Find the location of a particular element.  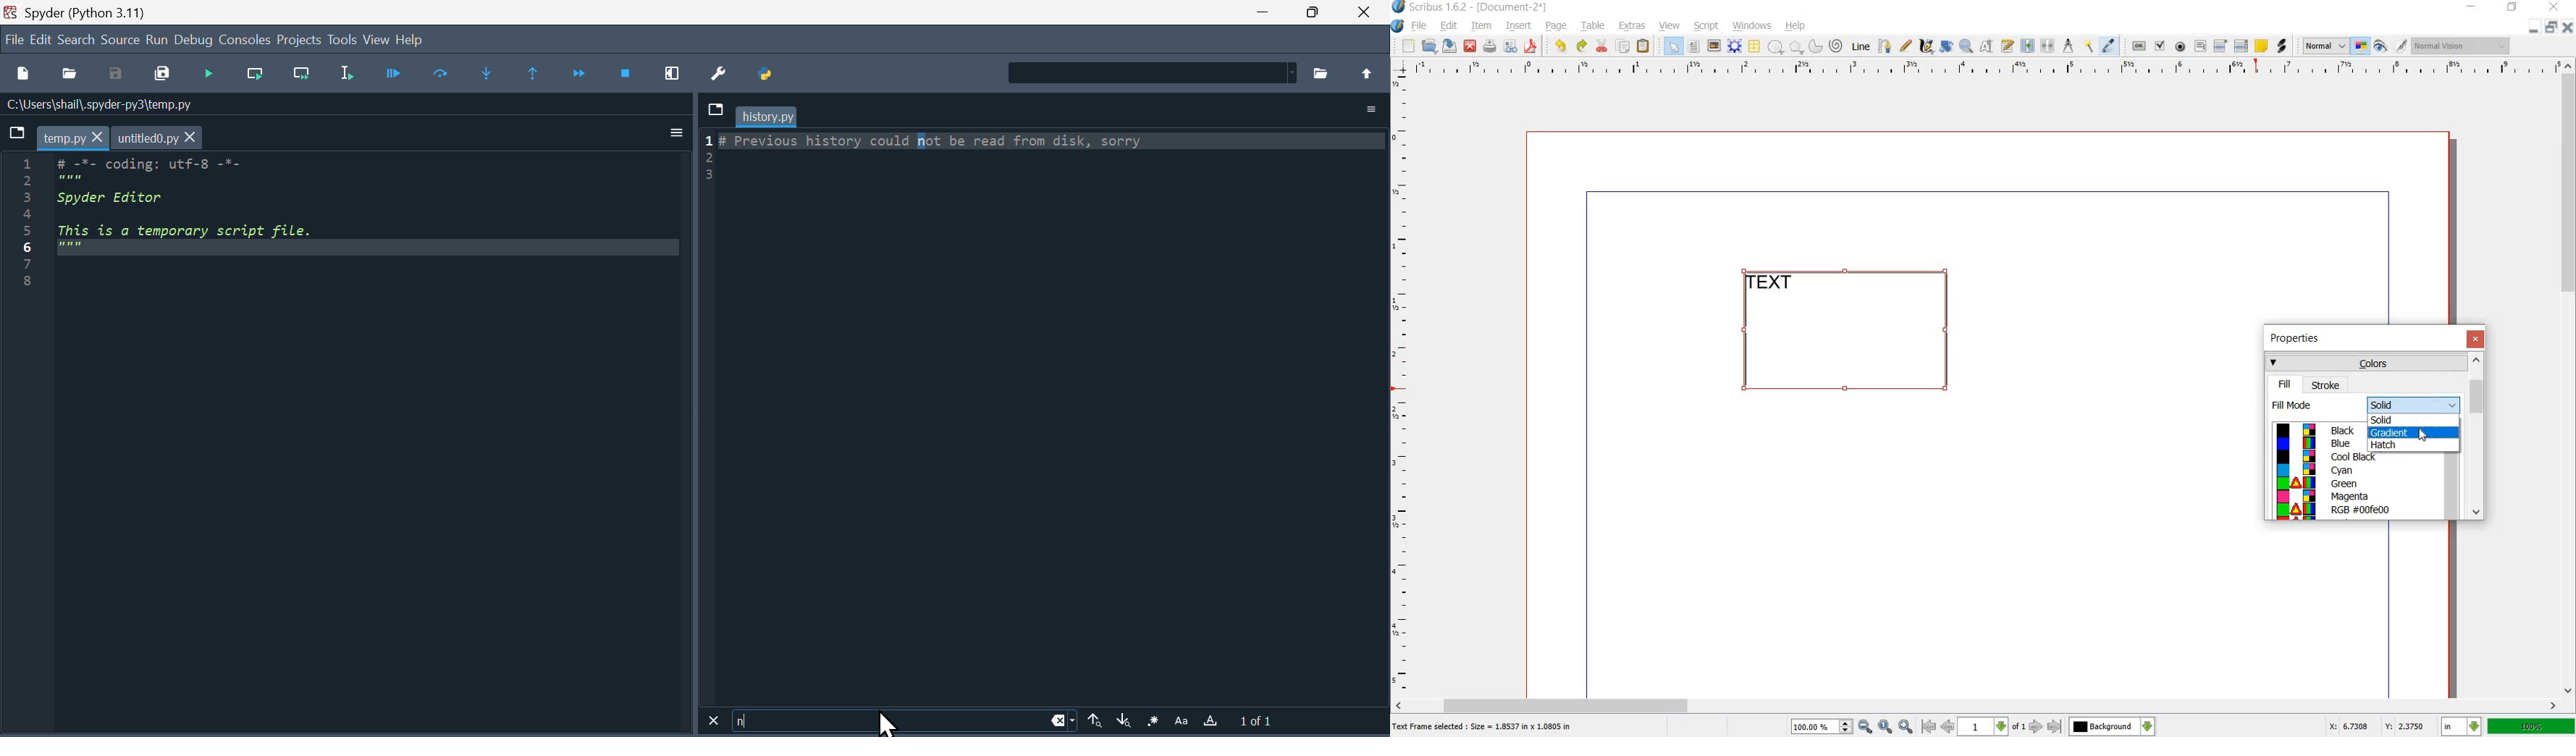

Brightness Icon is located at coordinates (1153, 723).